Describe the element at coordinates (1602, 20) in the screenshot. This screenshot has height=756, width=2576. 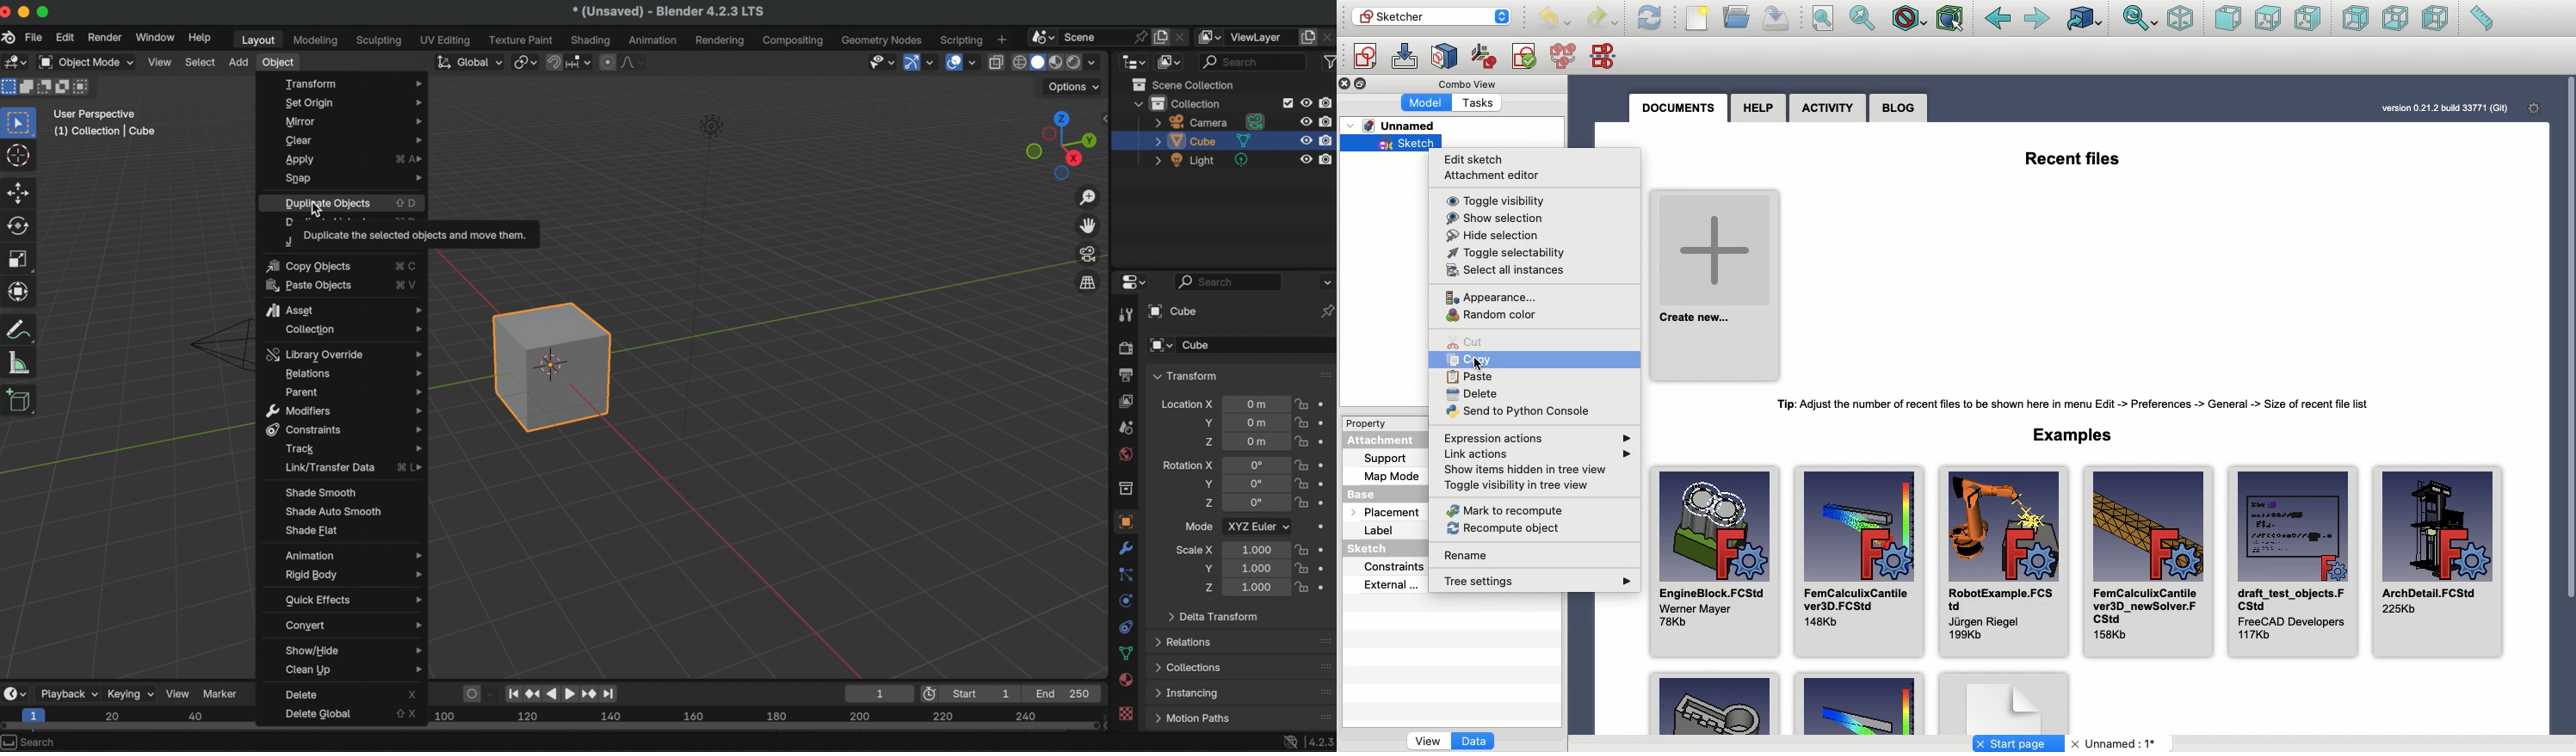
I see `Redo` at that location.